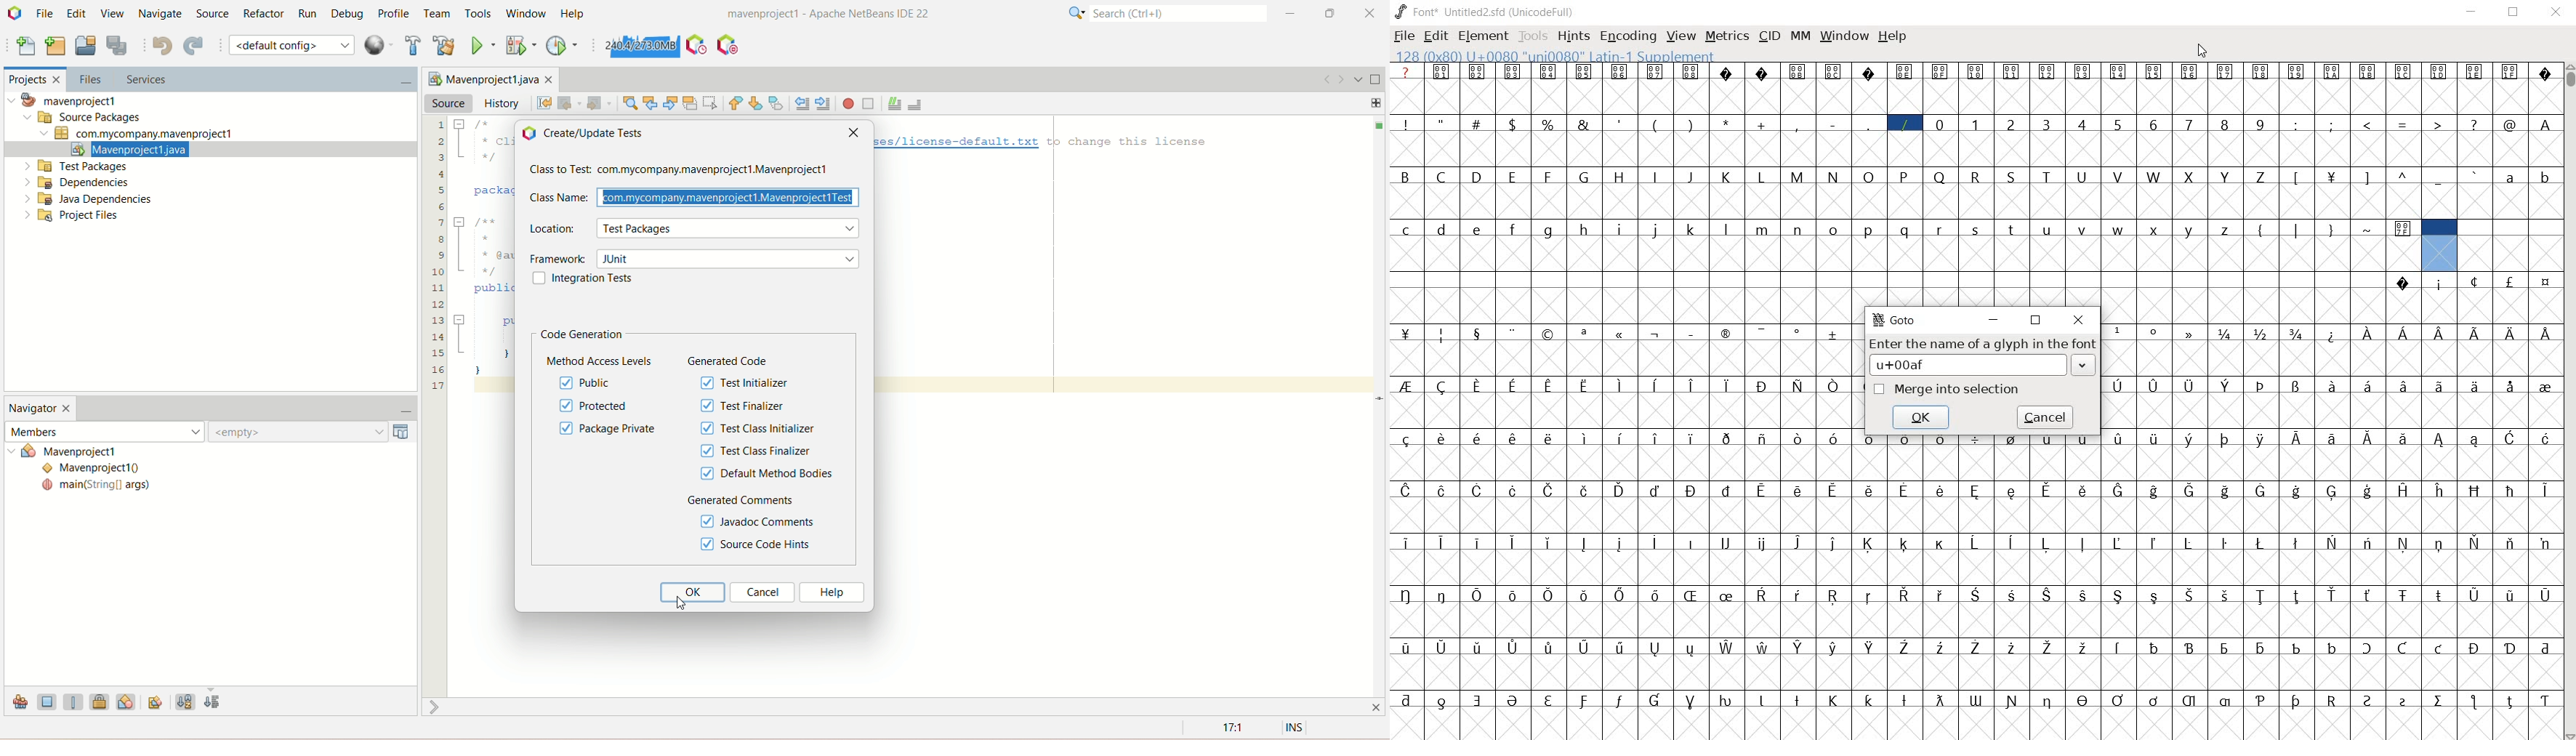 The width and height of the screenshot is (2576, 756). I want to click on Symbol, so click(2510, 701).